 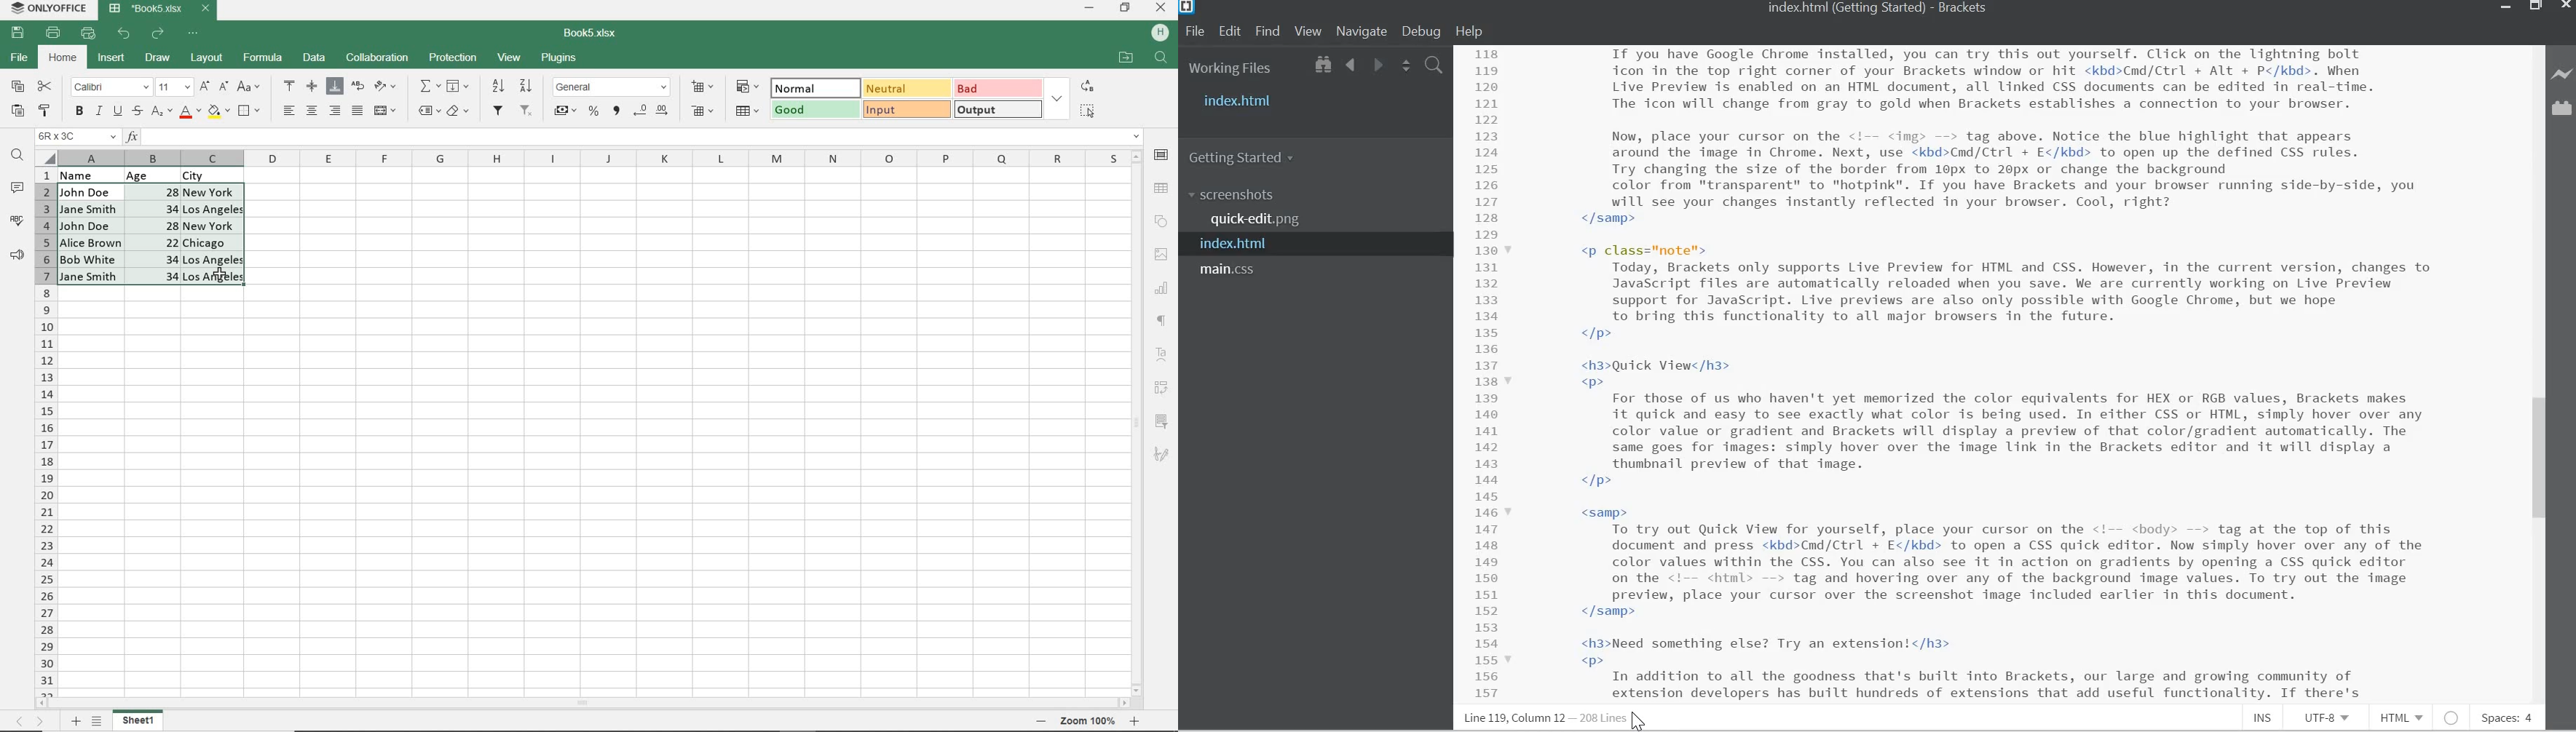 What do you see at coordinates (98, 110) in the screenshot?
I see `ITALIC` at bounding box center [98, 110].